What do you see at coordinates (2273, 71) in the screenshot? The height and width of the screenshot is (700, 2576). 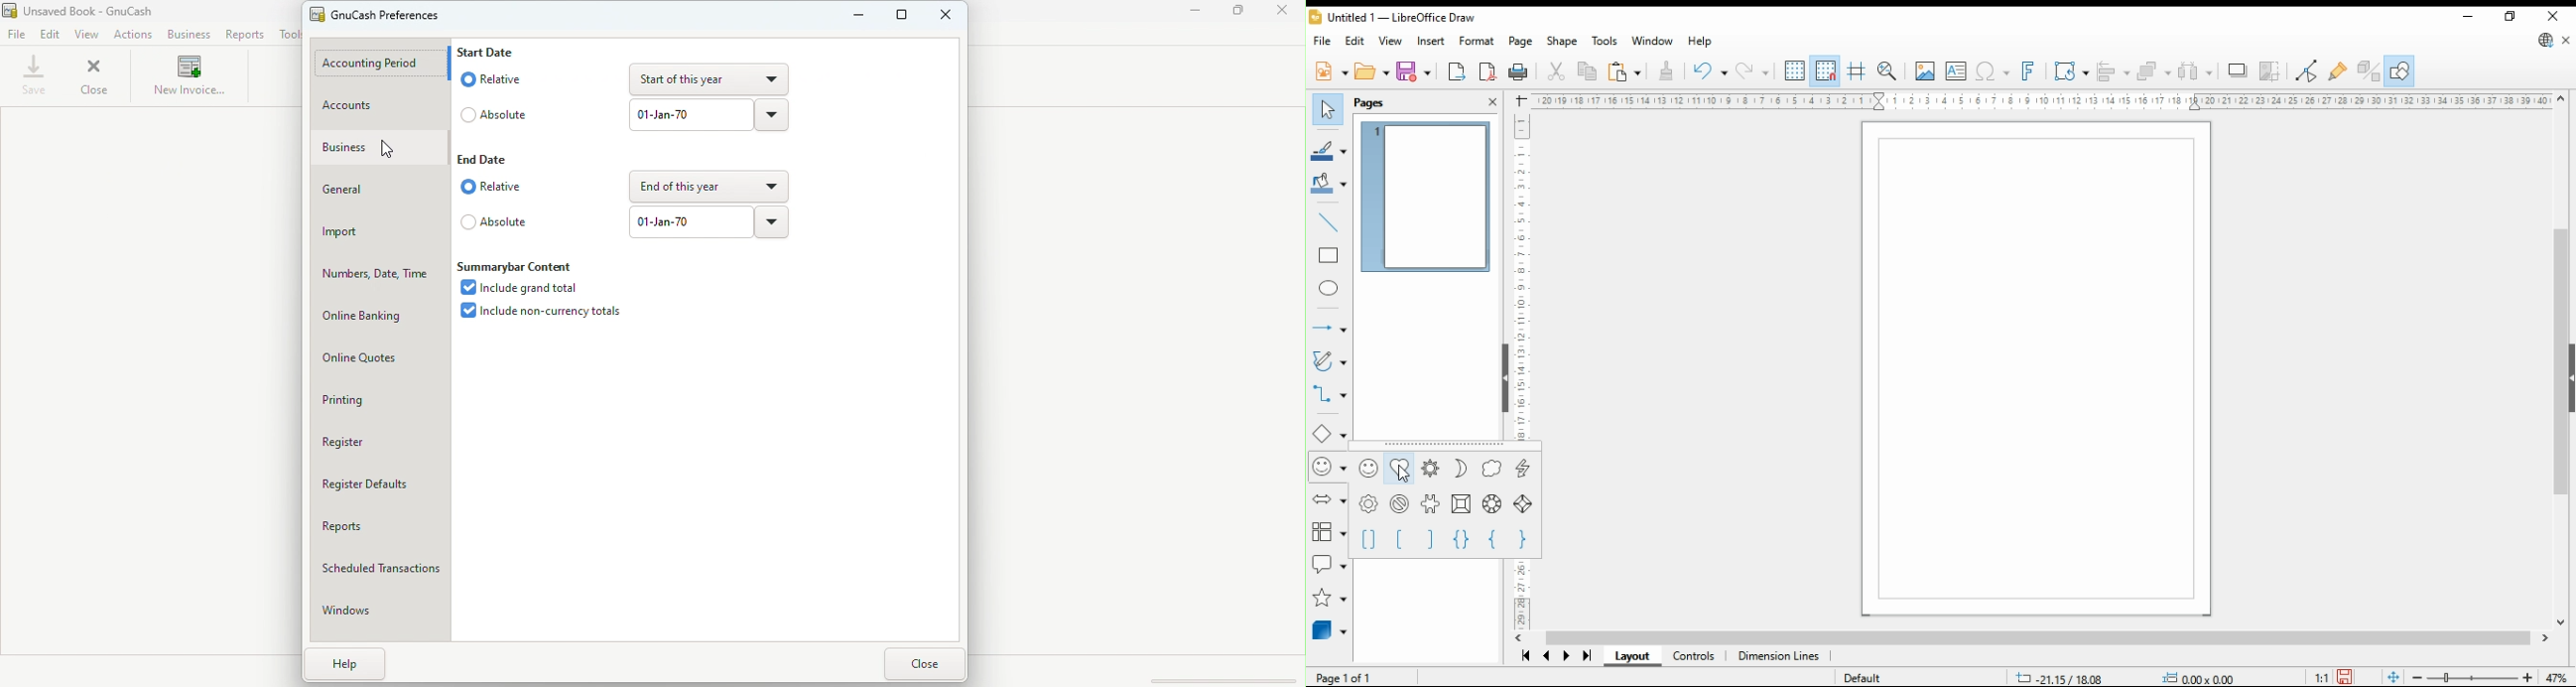 I see `crop` at bounding box center [2273, 71].